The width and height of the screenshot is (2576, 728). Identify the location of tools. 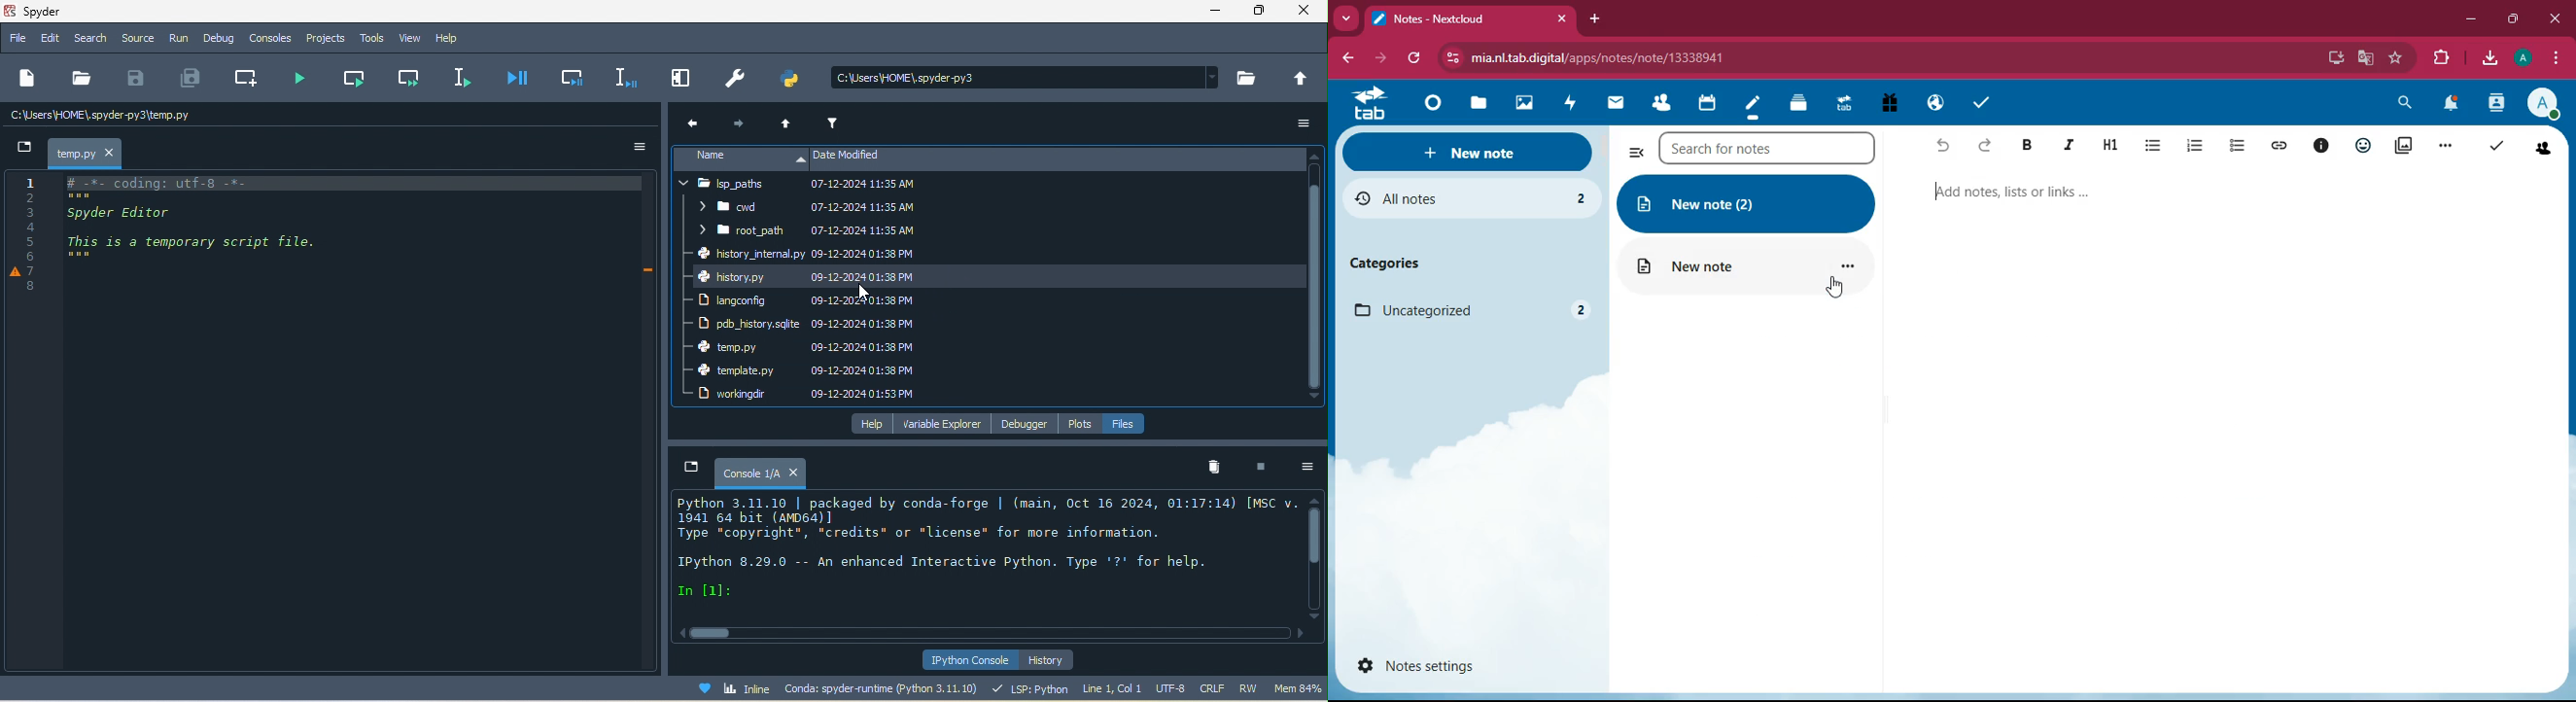
(377, 37).